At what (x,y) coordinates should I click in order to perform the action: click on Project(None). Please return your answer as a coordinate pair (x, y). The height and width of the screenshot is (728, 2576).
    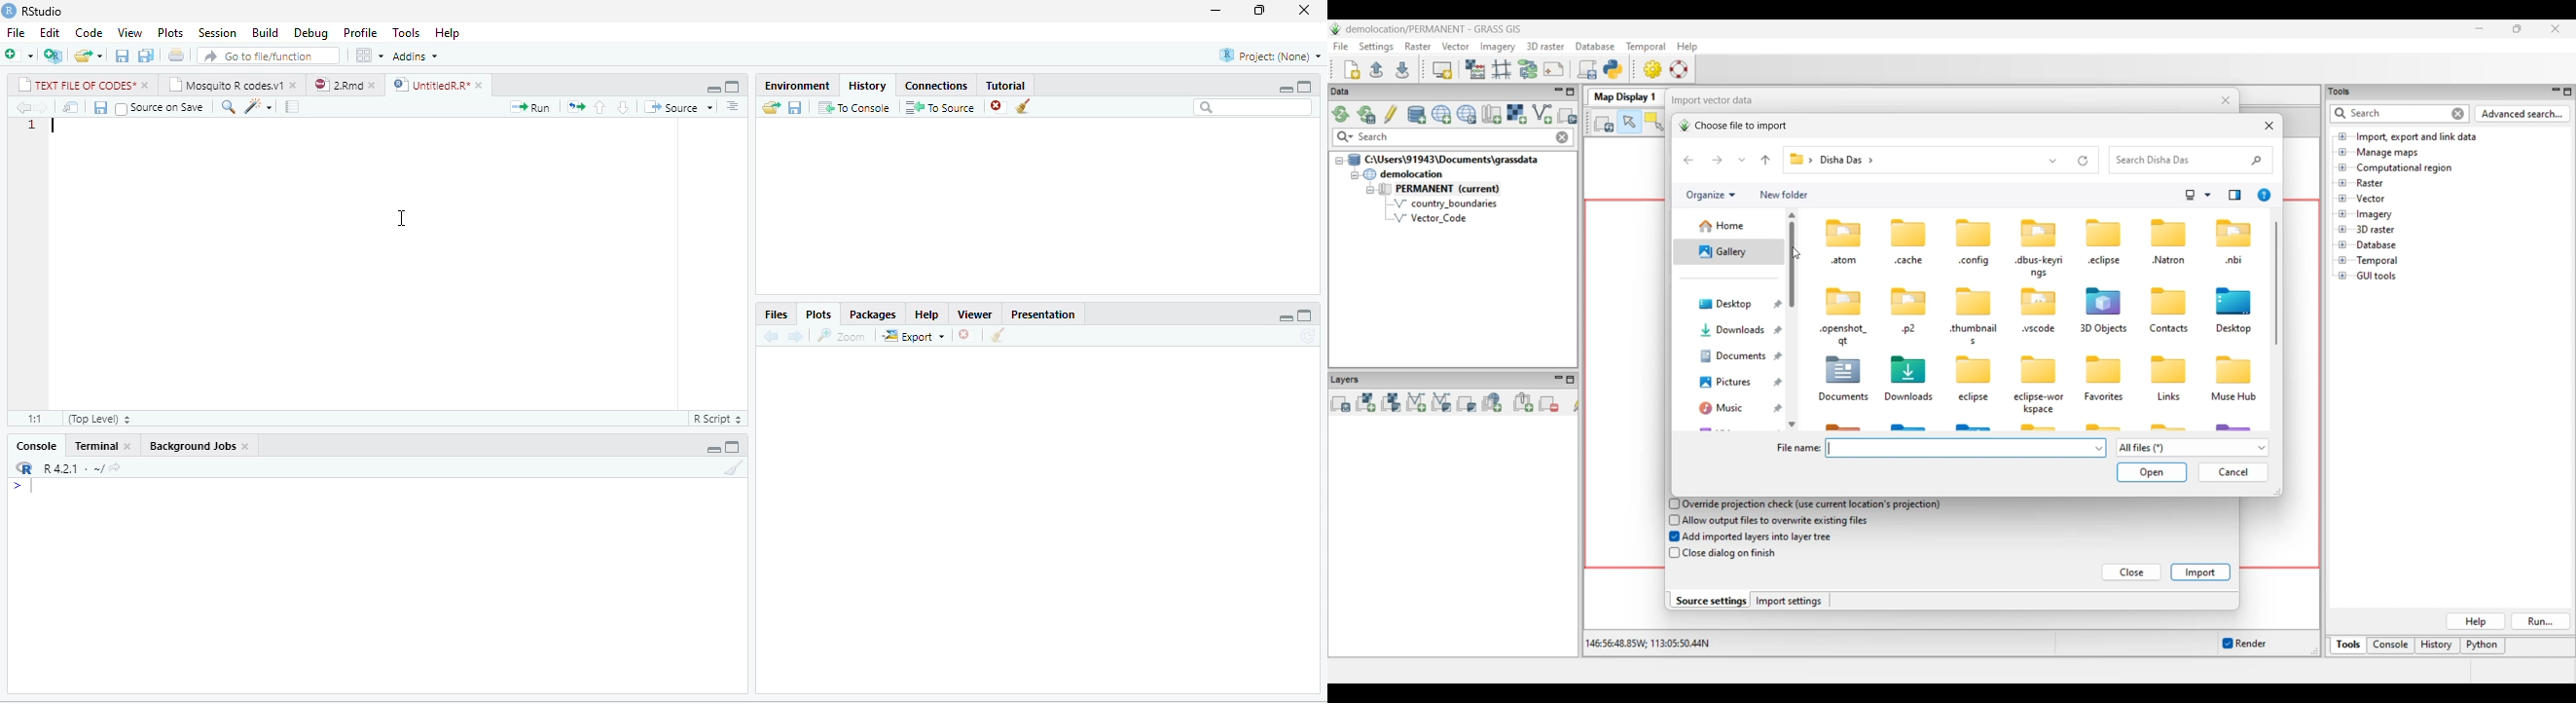
    Looking at the image, I should click on (1270, 56).